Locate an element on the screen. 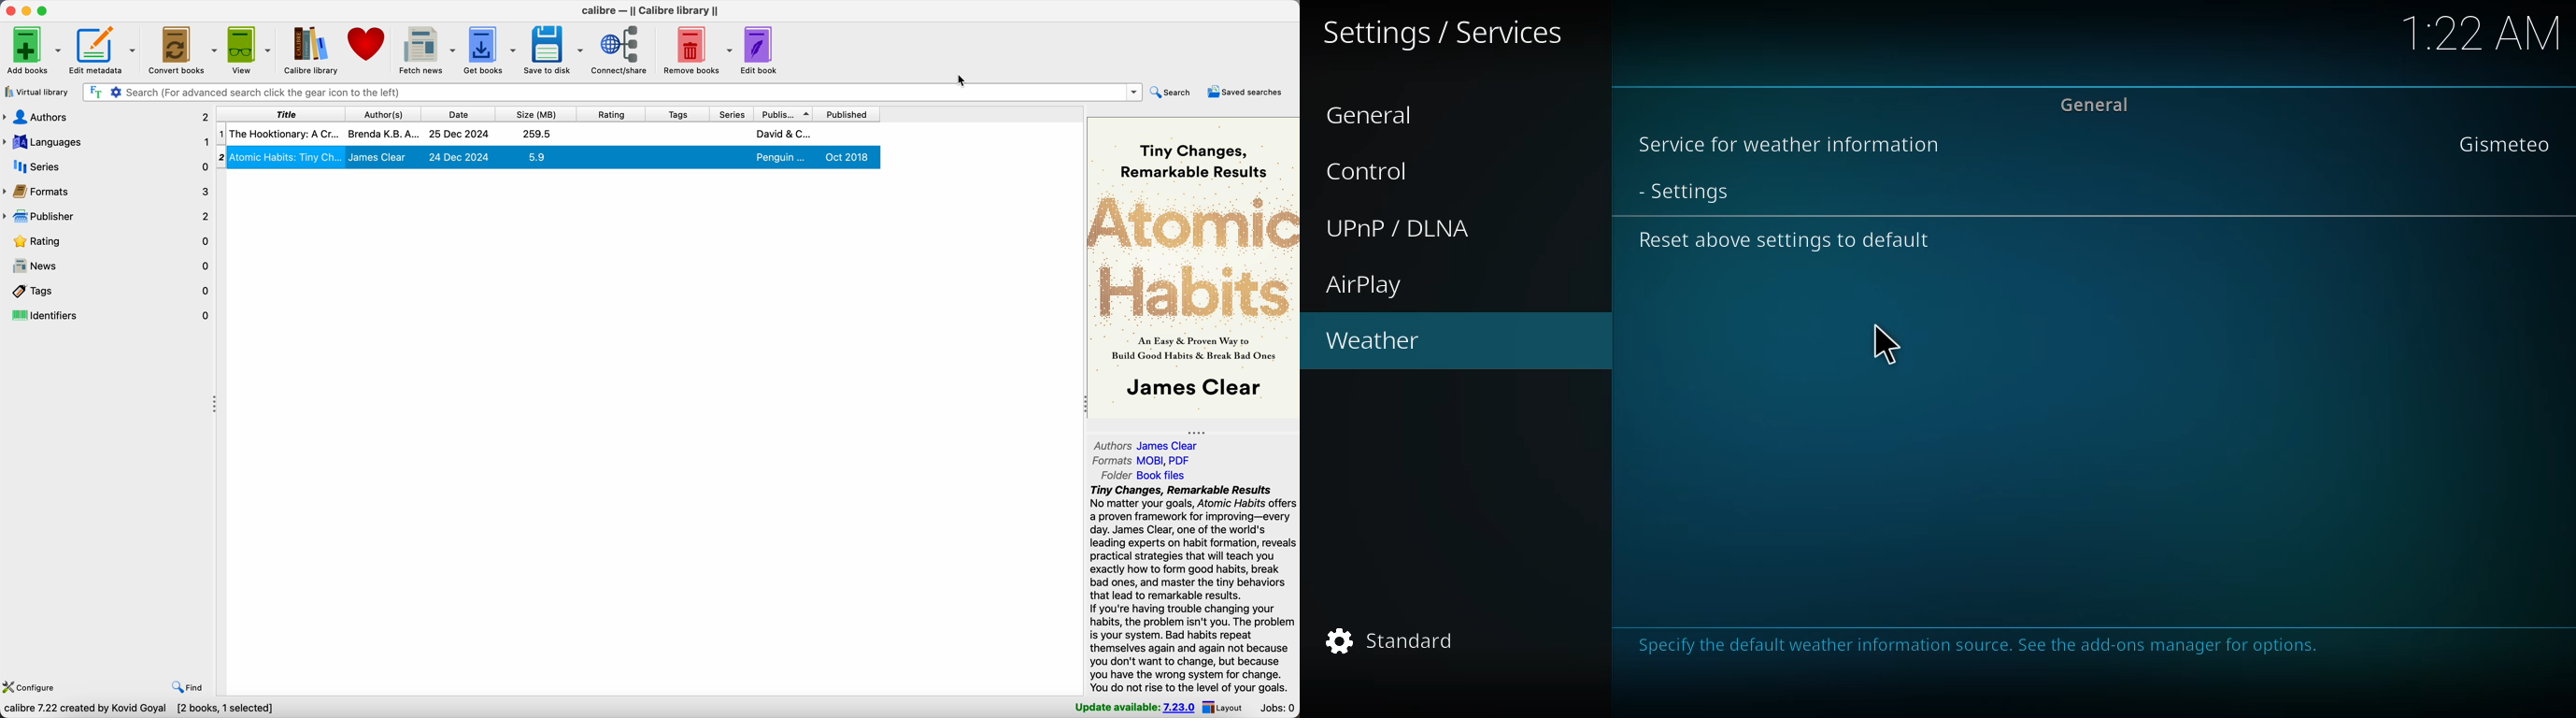 The image size is (2576, 728). settings is located at coordinates (1445, 34).